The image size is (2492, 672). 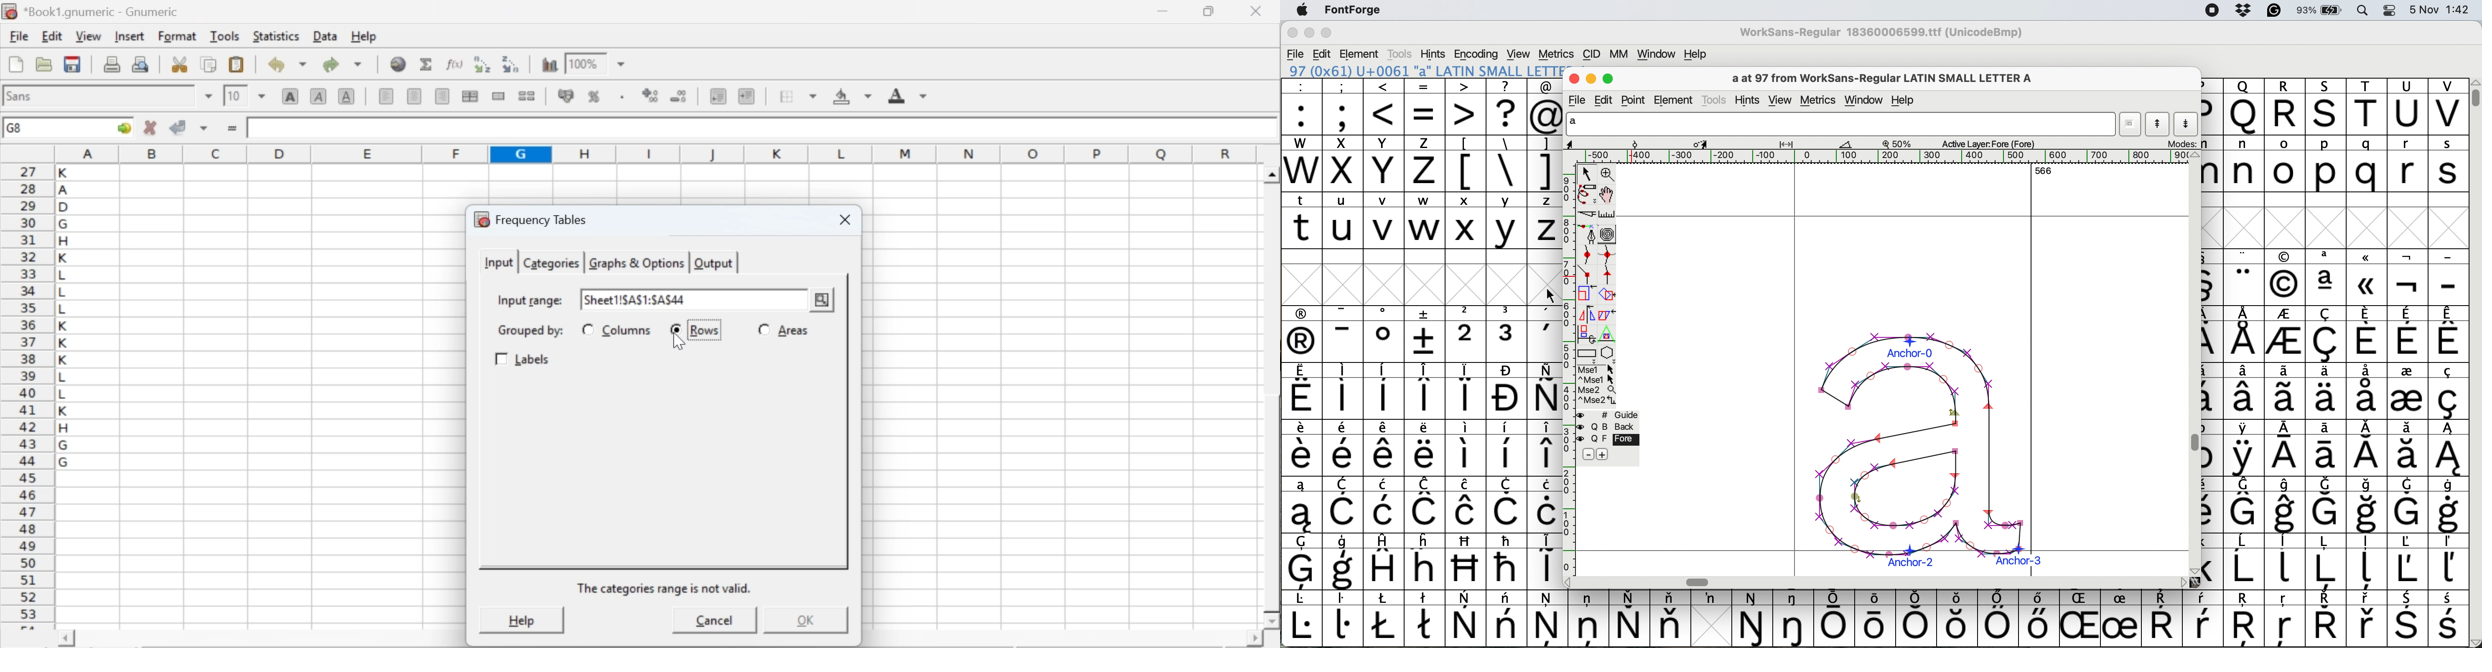 What do you see at coordinates (628, 330) in the screenshot?
I see `columns` at bounding box center [628, 330].